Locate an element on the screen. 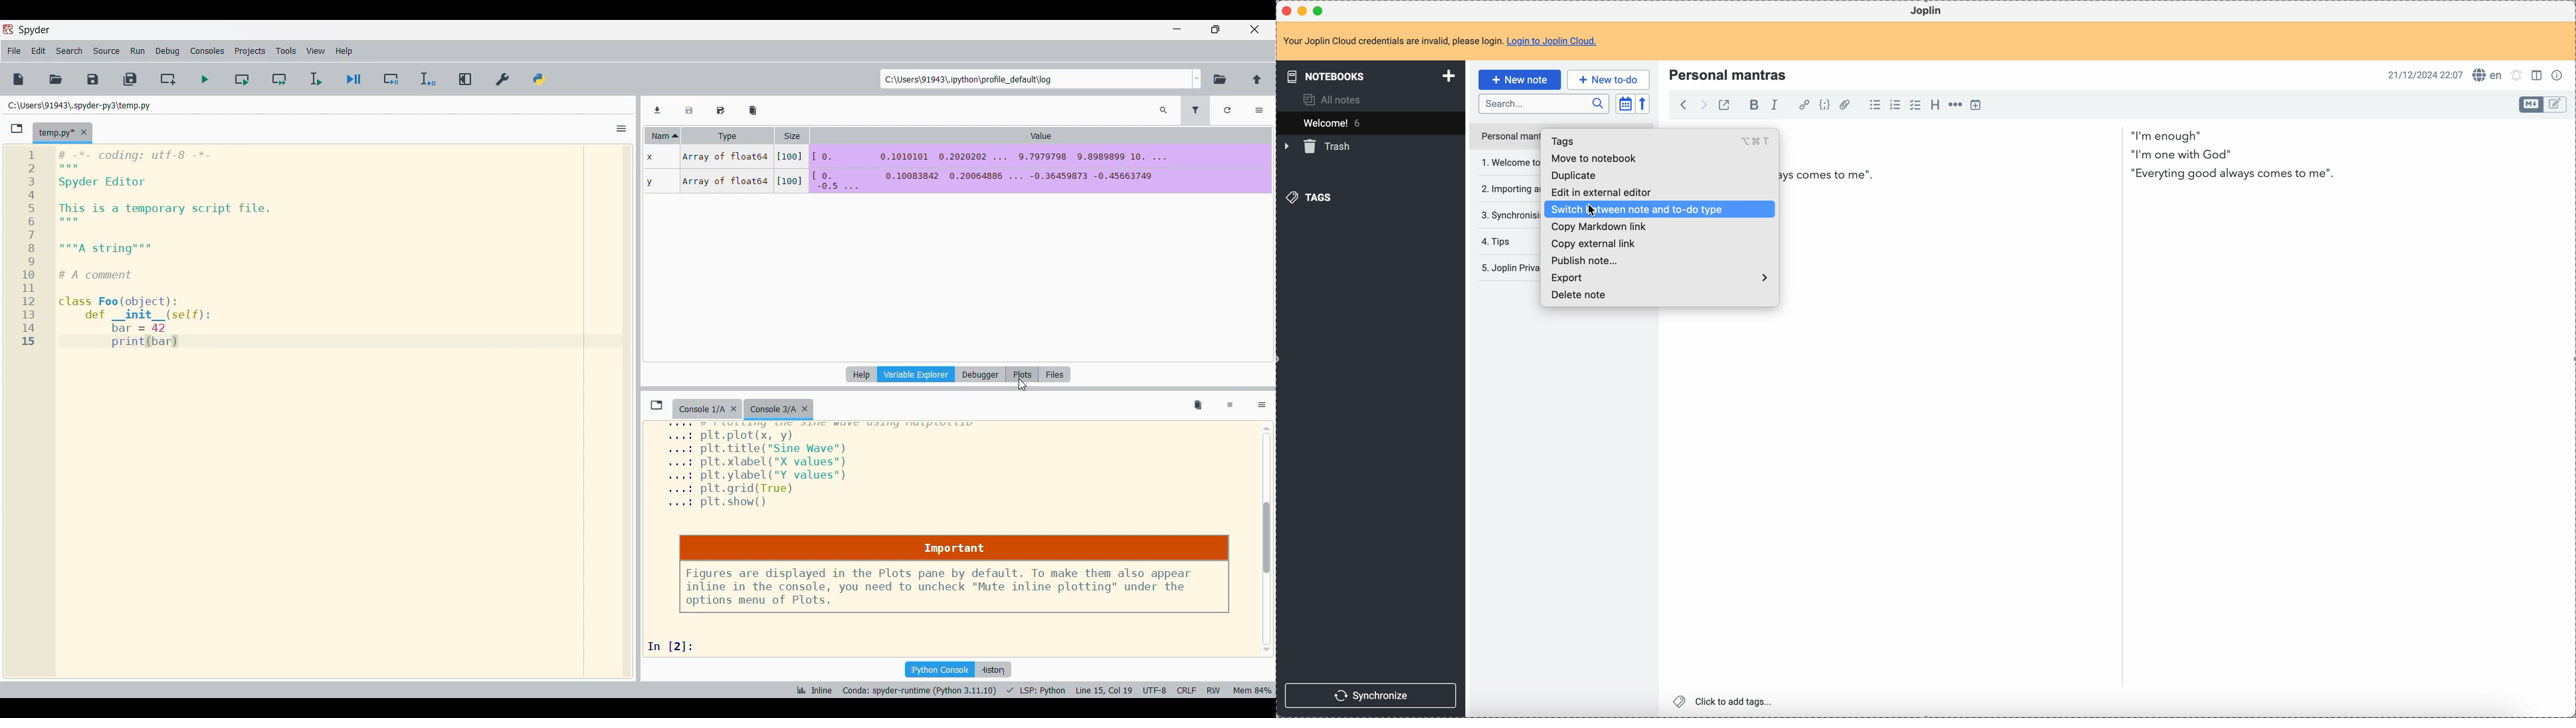 Image resolution: width=2576 pixels, height=728 pixels. Minimize is located at coordinates (1179, 29).